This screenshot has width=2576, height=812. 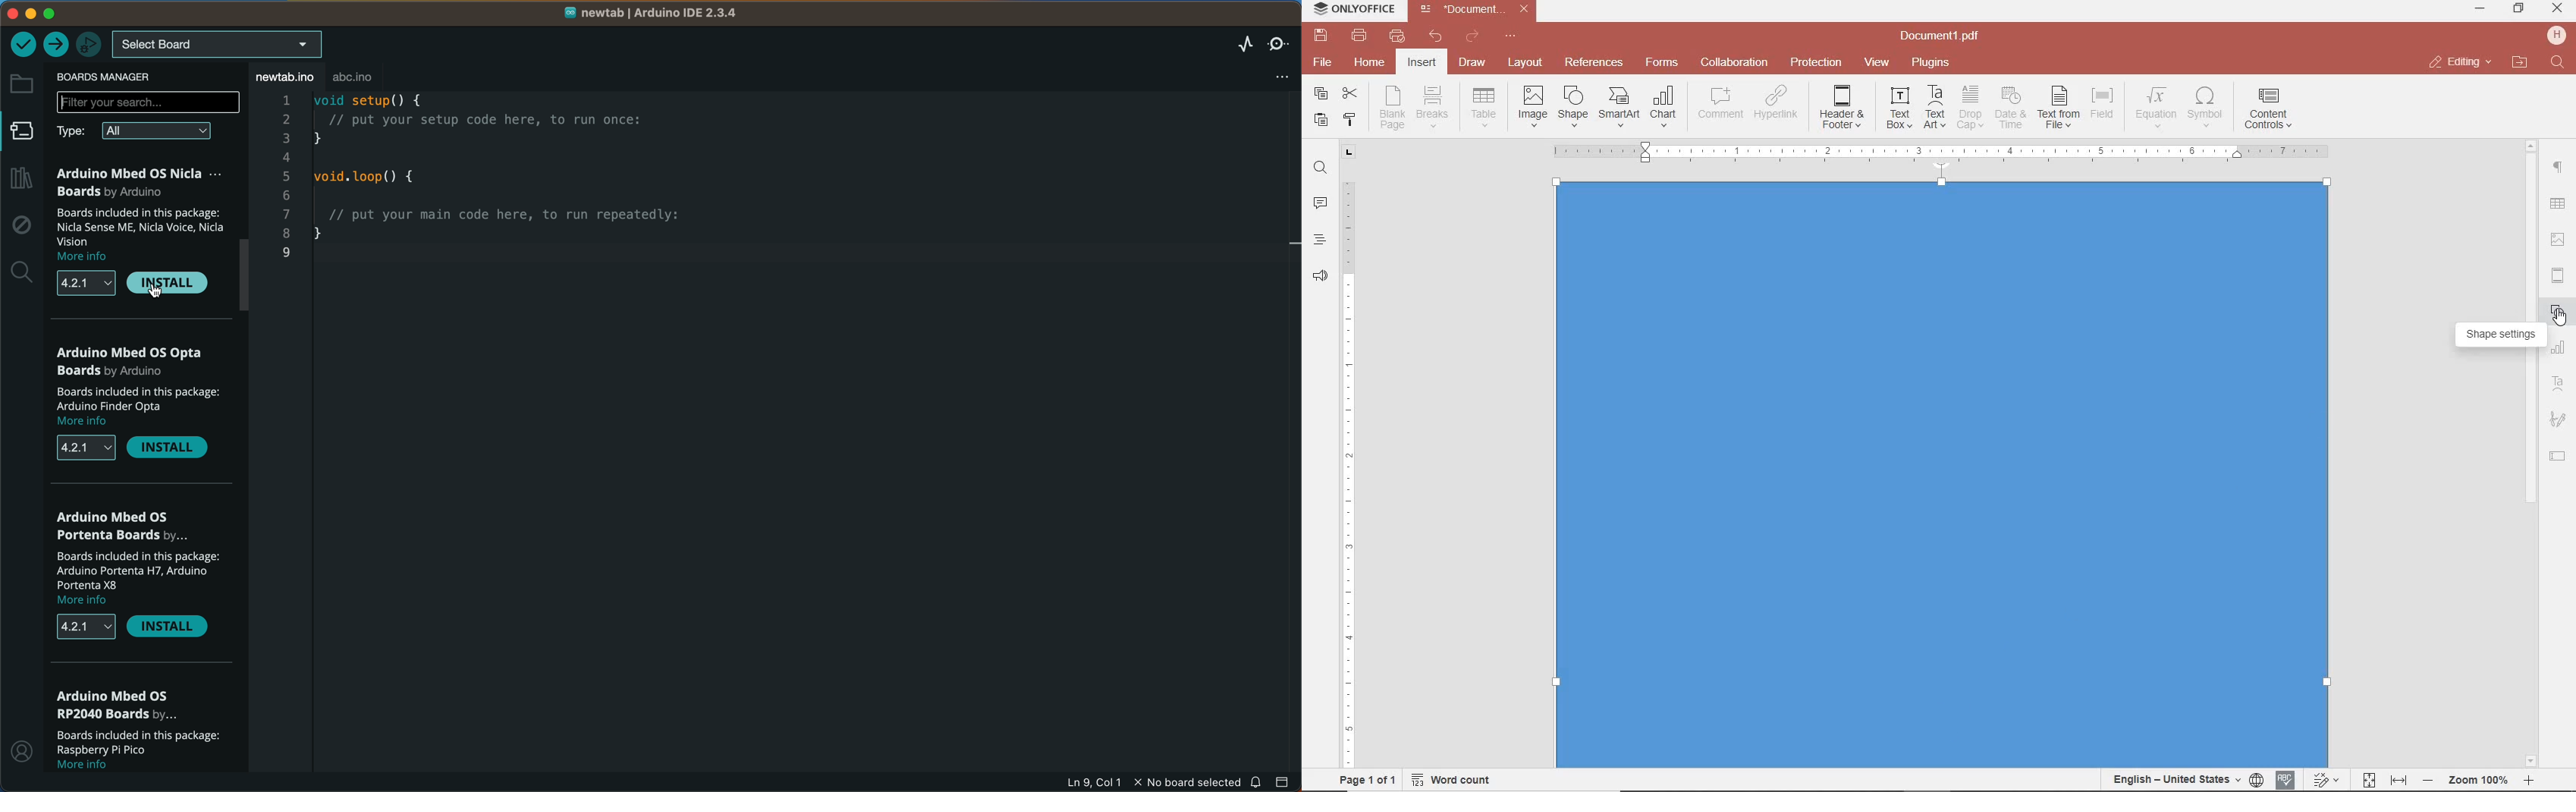 I want to click on copy, so click(x=1321, y=95).